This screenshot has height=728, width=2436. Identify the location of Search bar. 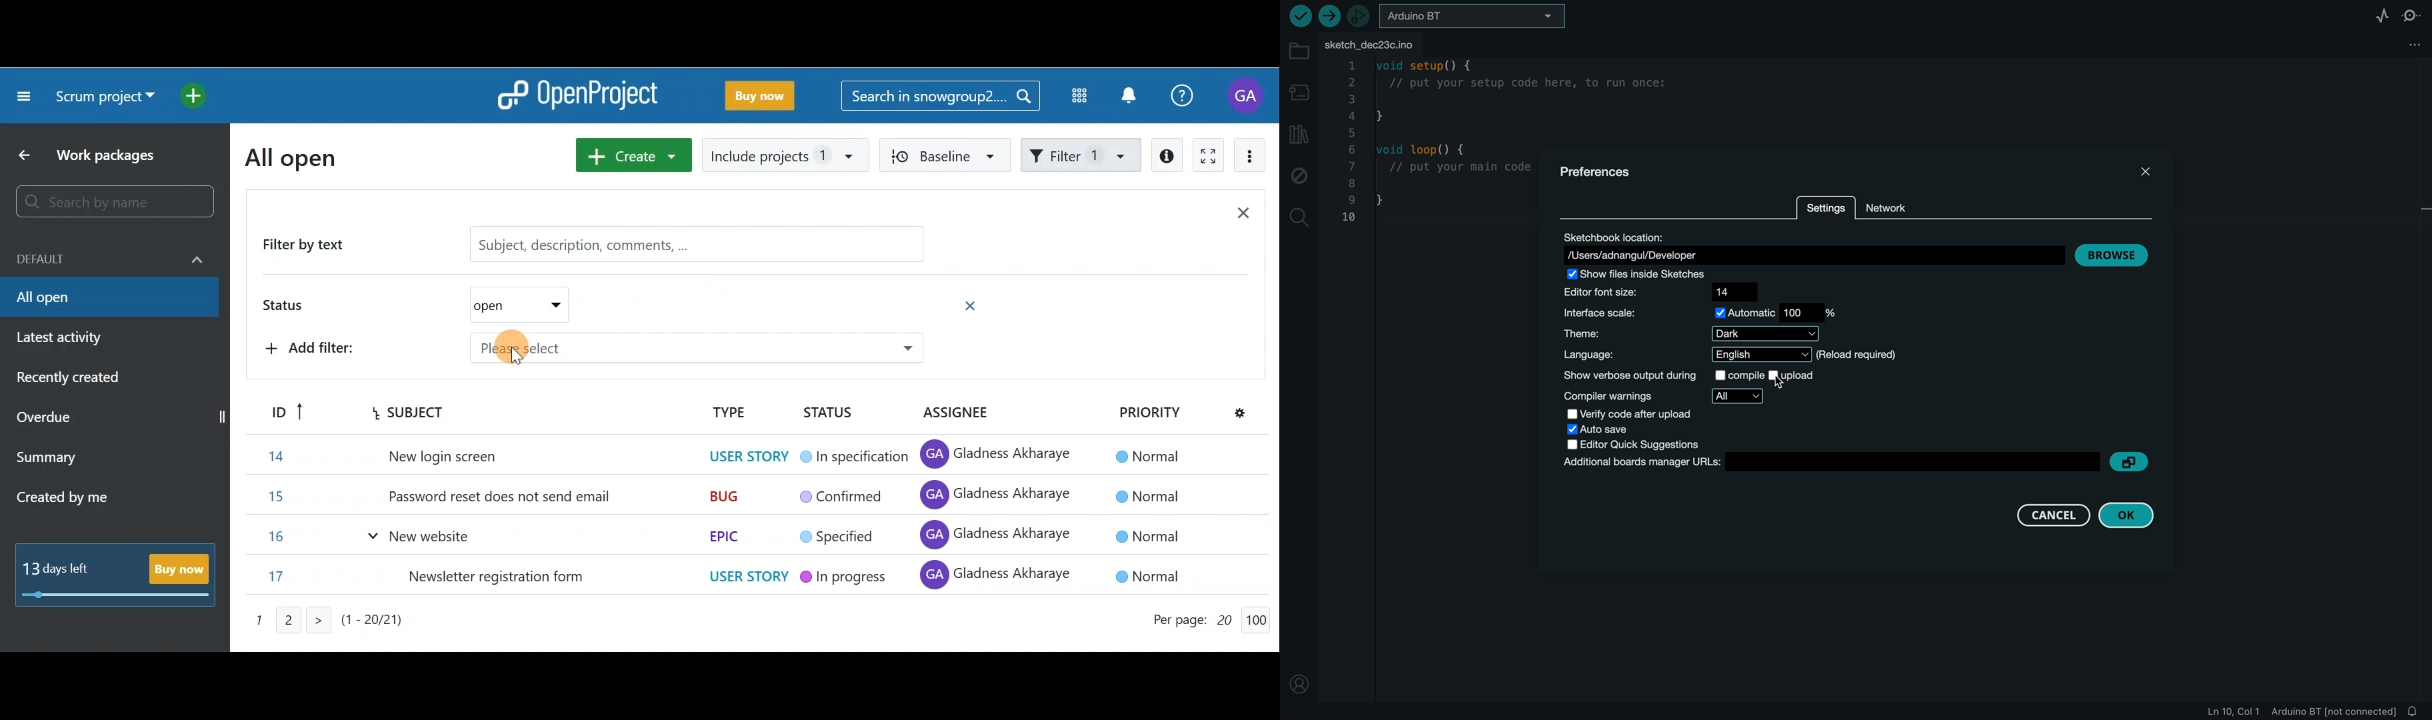
(940, 94).